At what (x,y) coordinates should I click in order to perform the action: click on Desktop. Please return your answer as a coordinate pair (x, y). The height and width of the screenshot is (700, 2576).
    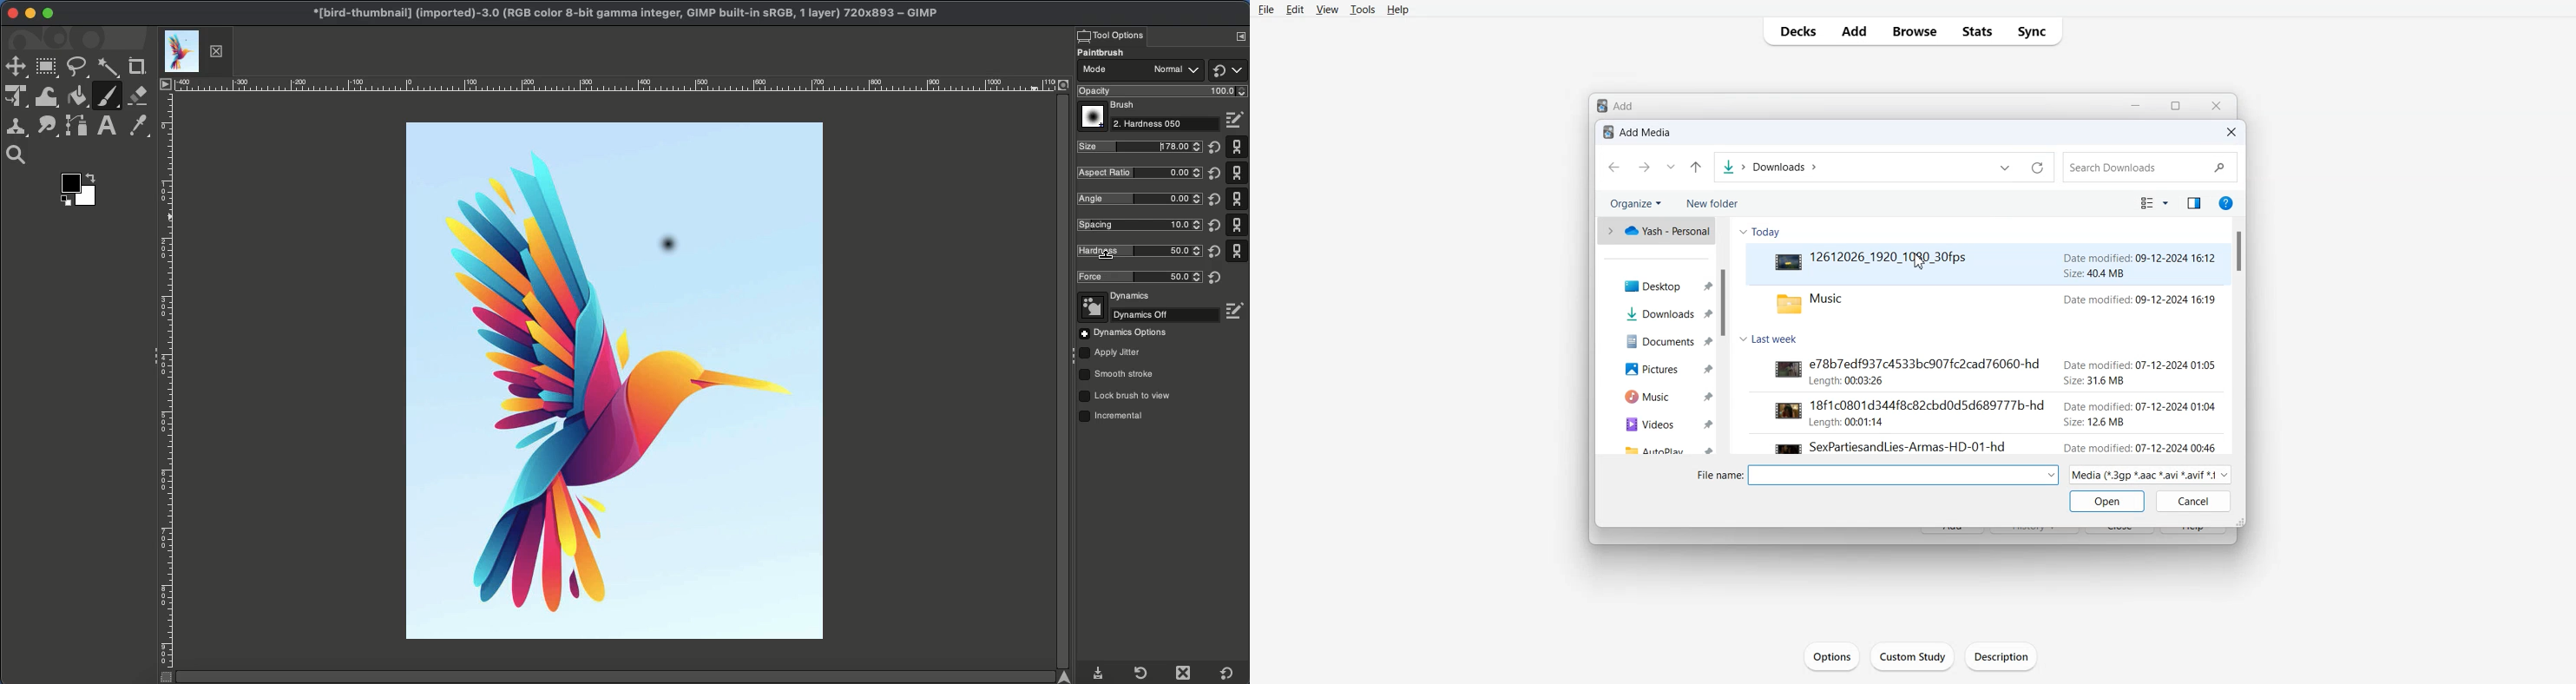
    Looking at the image, I should click on (1662, 283).